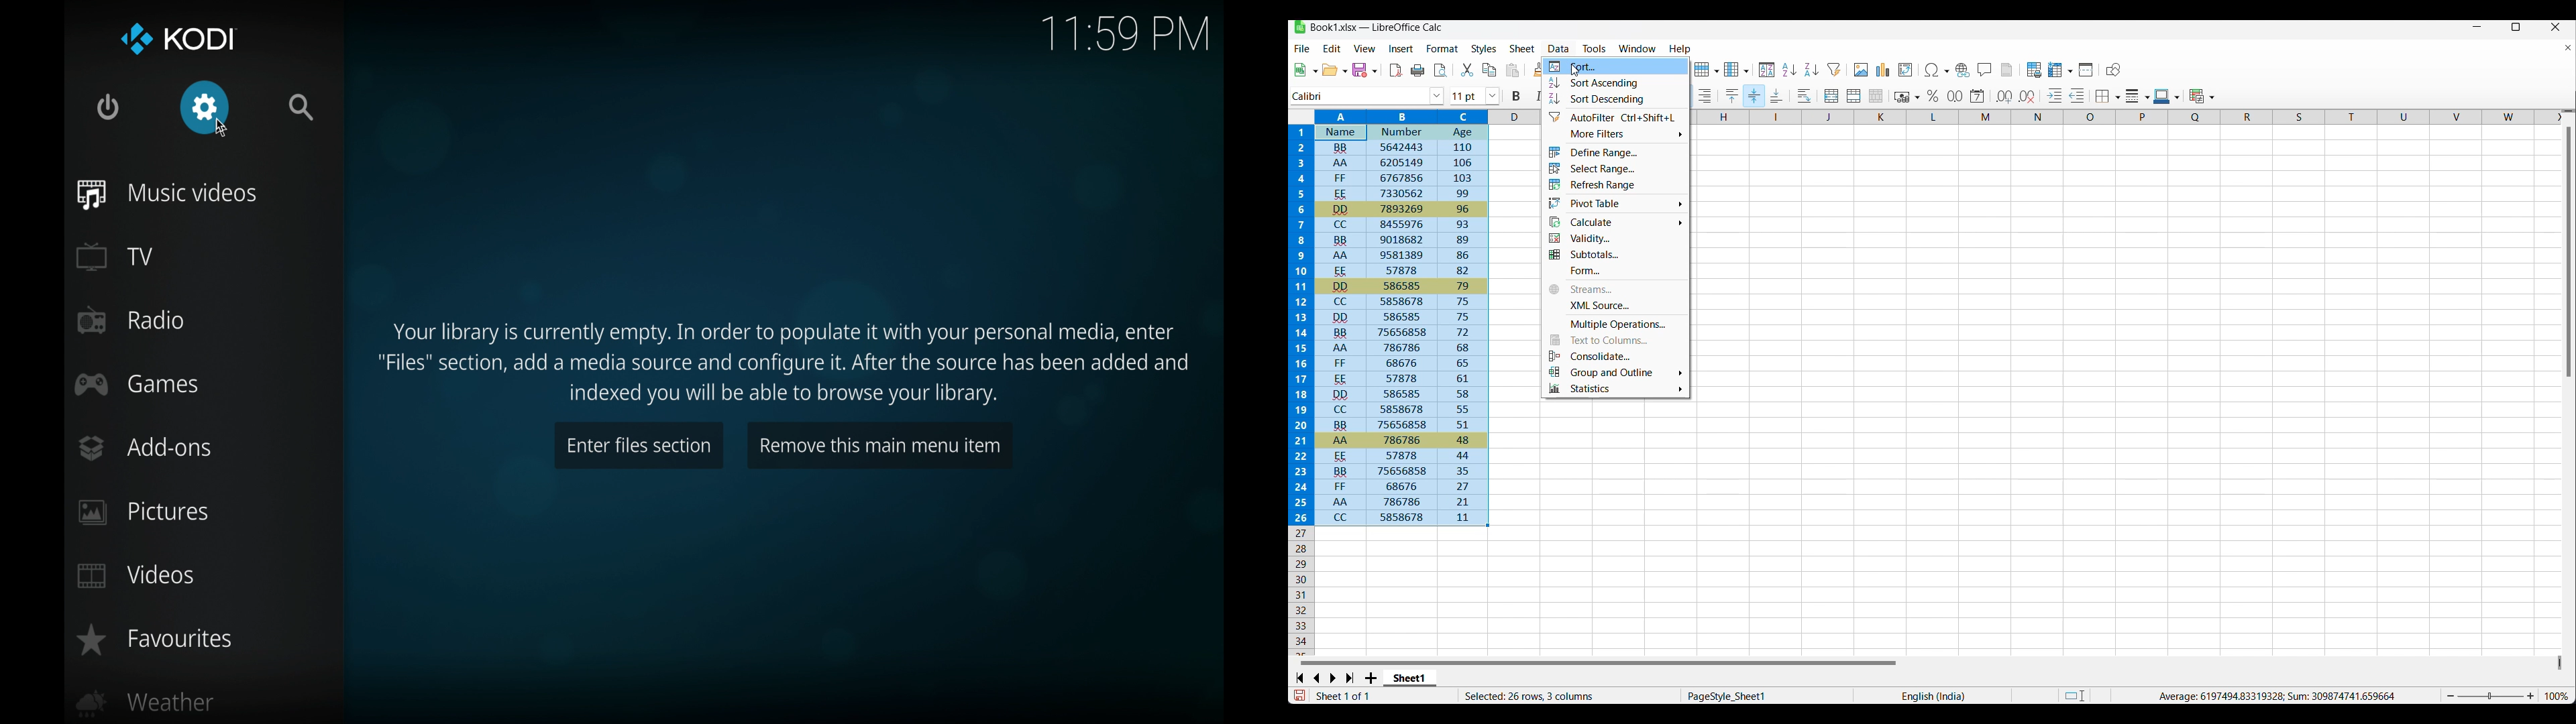 The height and width of the screenshot is (728, 2576). I want to click on Open options, so click(1334, 70).